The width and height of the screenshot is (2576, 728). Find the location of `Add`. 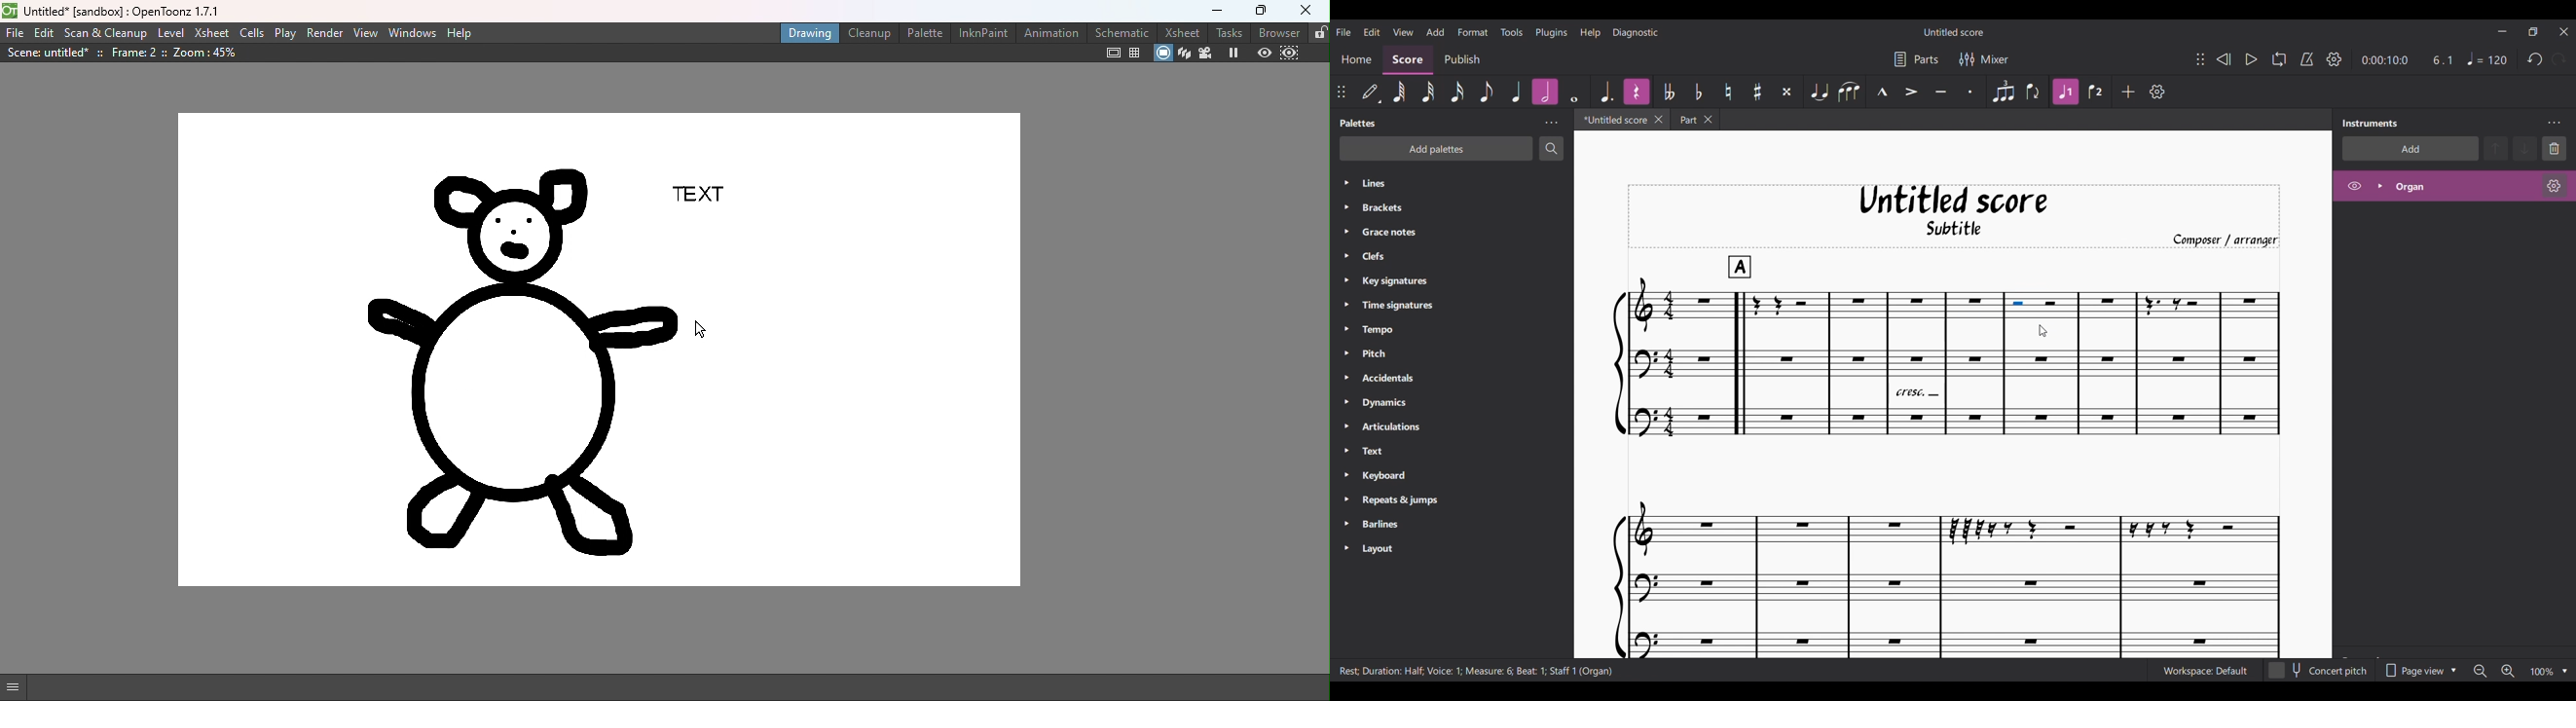

Add is located at coordinates (2128, 92).